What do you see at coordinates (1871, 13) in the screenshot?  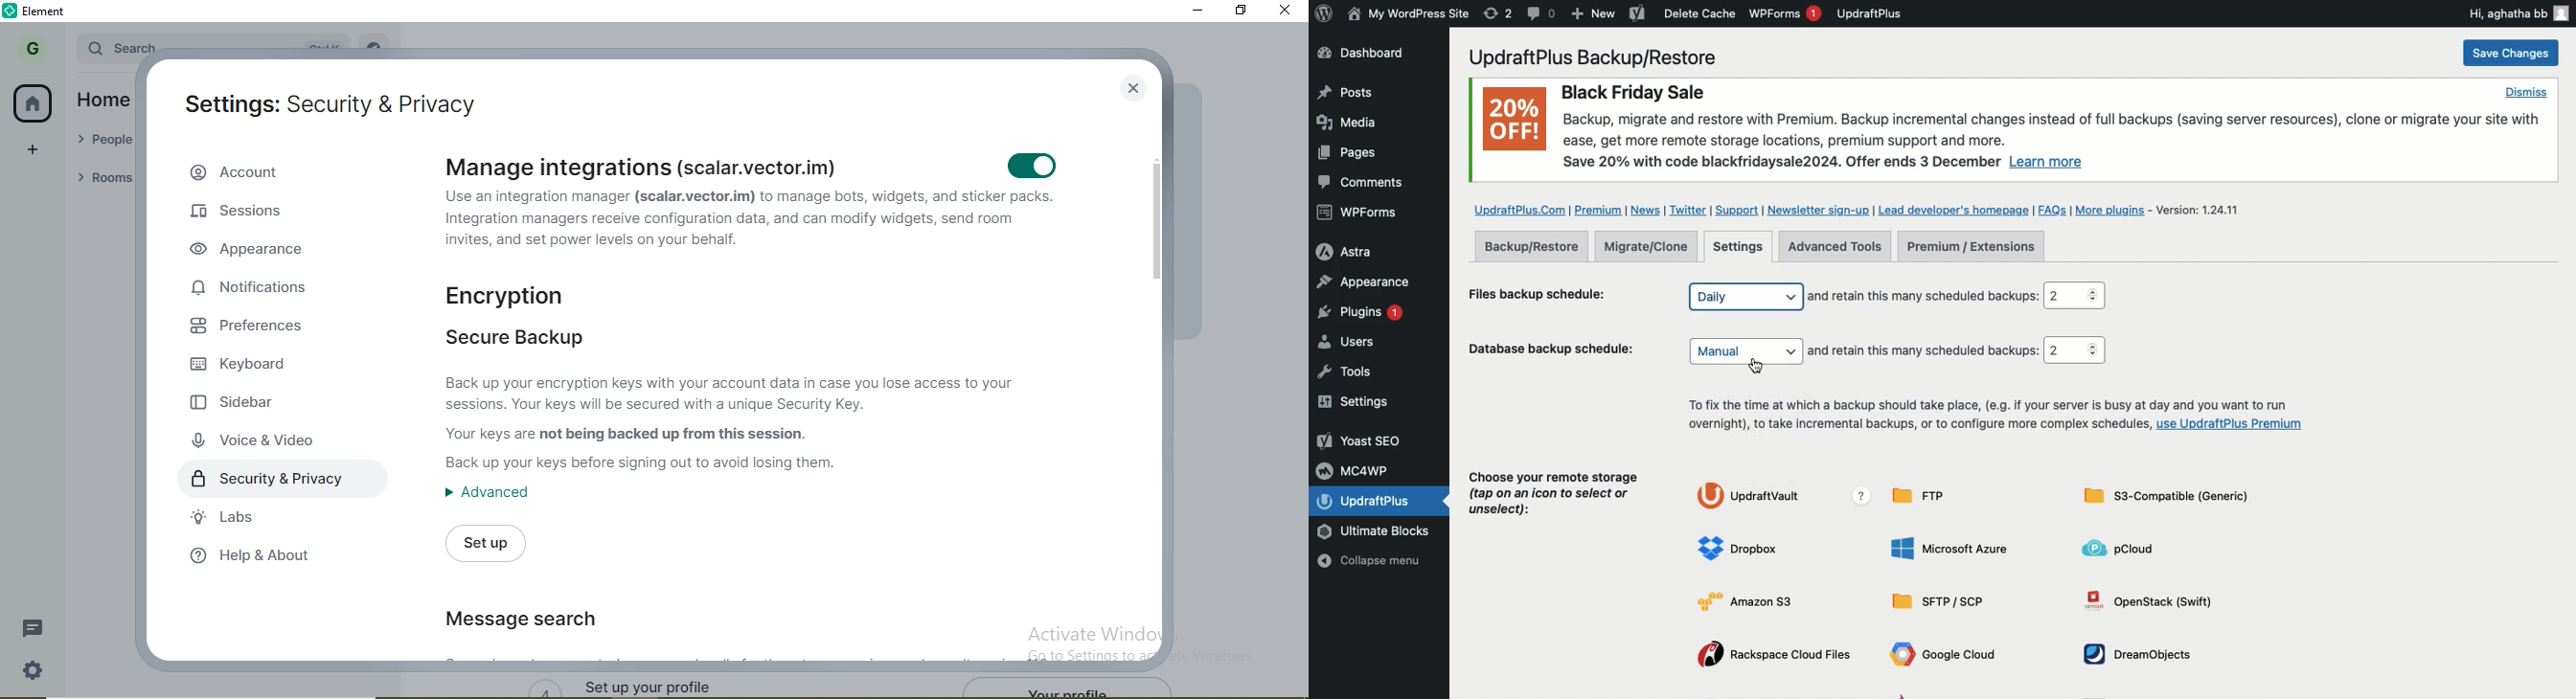 I see `UpdraftPlus` at bounding box center [1871, 13].